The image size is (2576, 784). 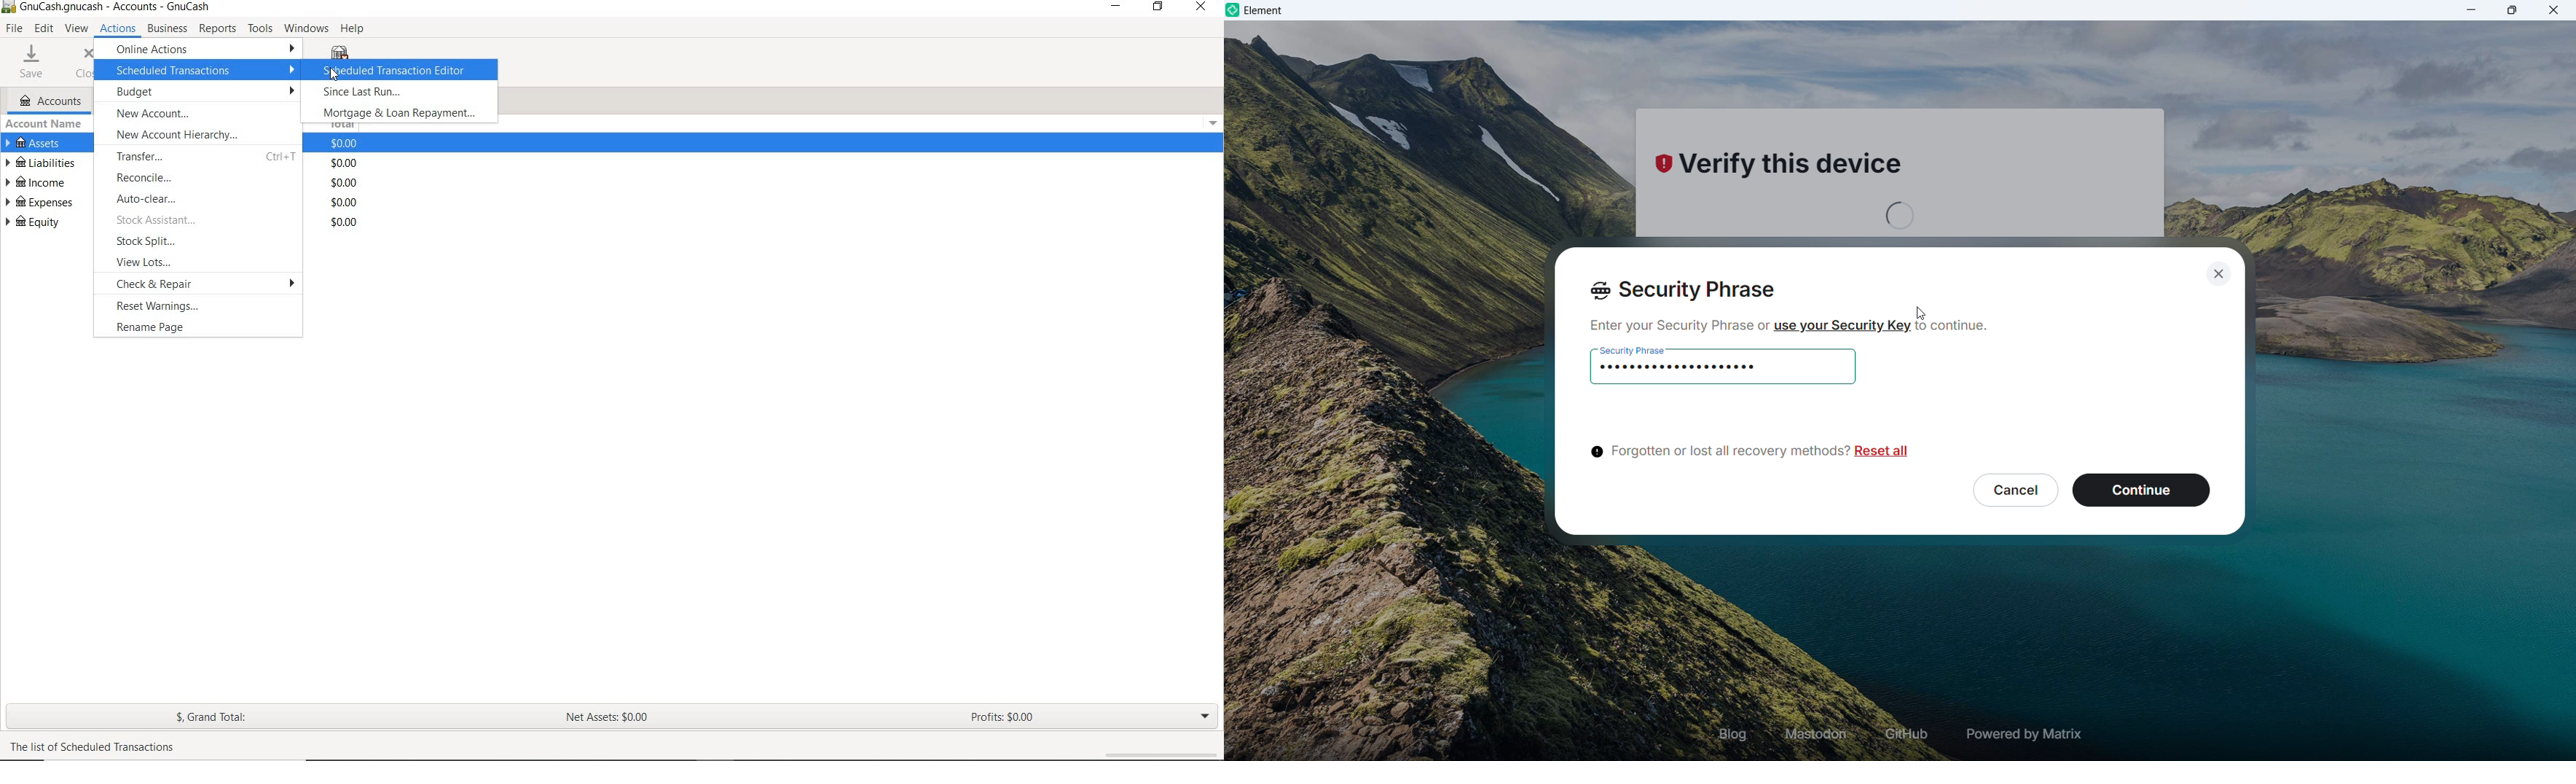 I want to click on security phase, so click(x=1632, y=346).